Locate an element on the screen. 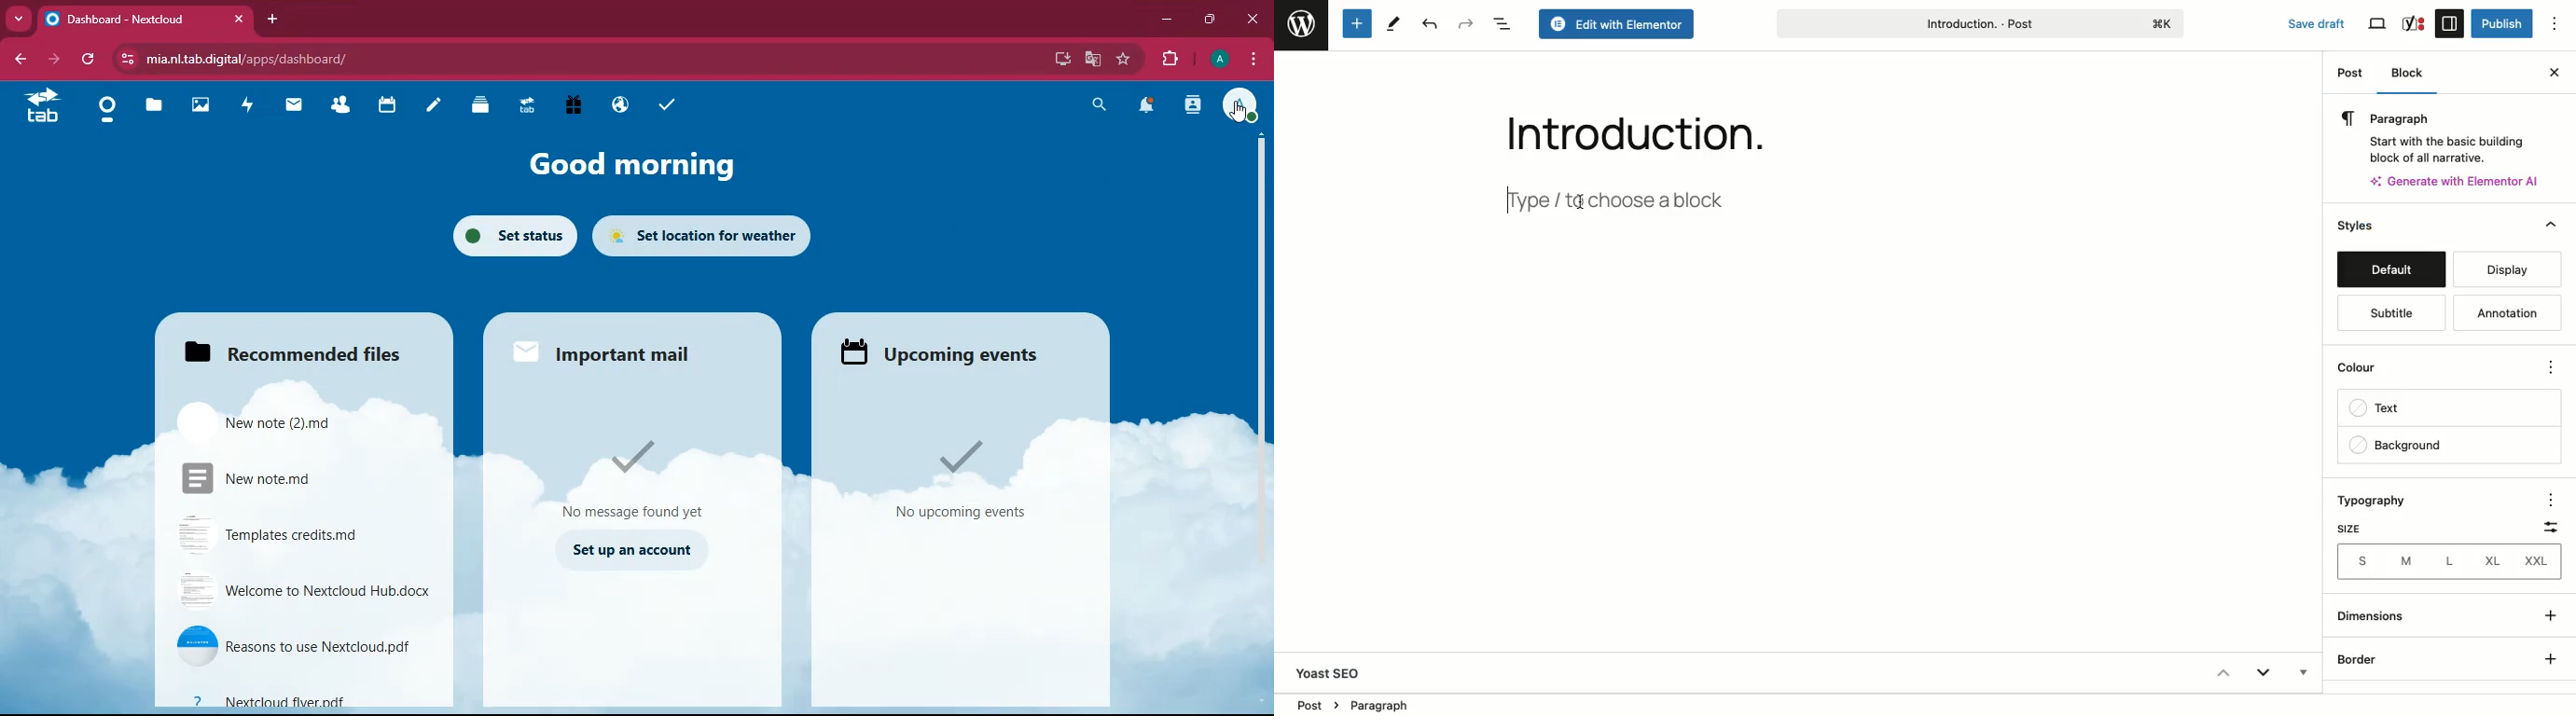  file is located at coordinates (297, 701).